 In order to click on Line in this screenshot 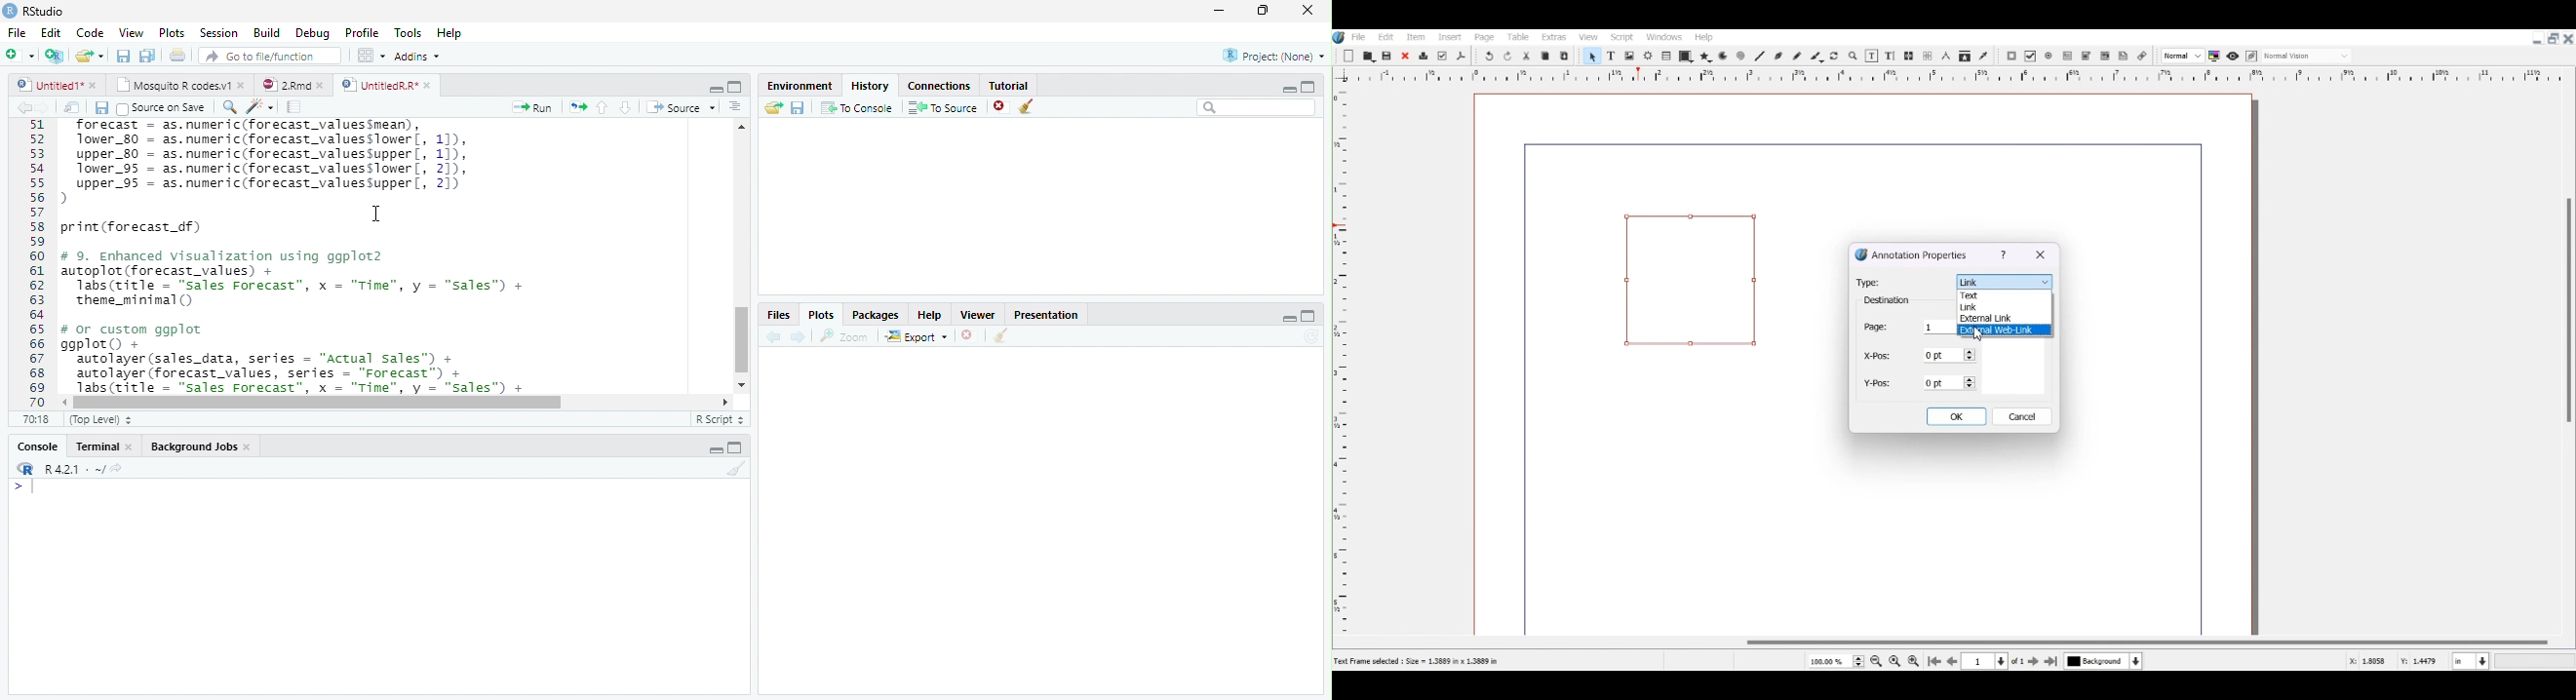, I will do `click(1760, 55)`.